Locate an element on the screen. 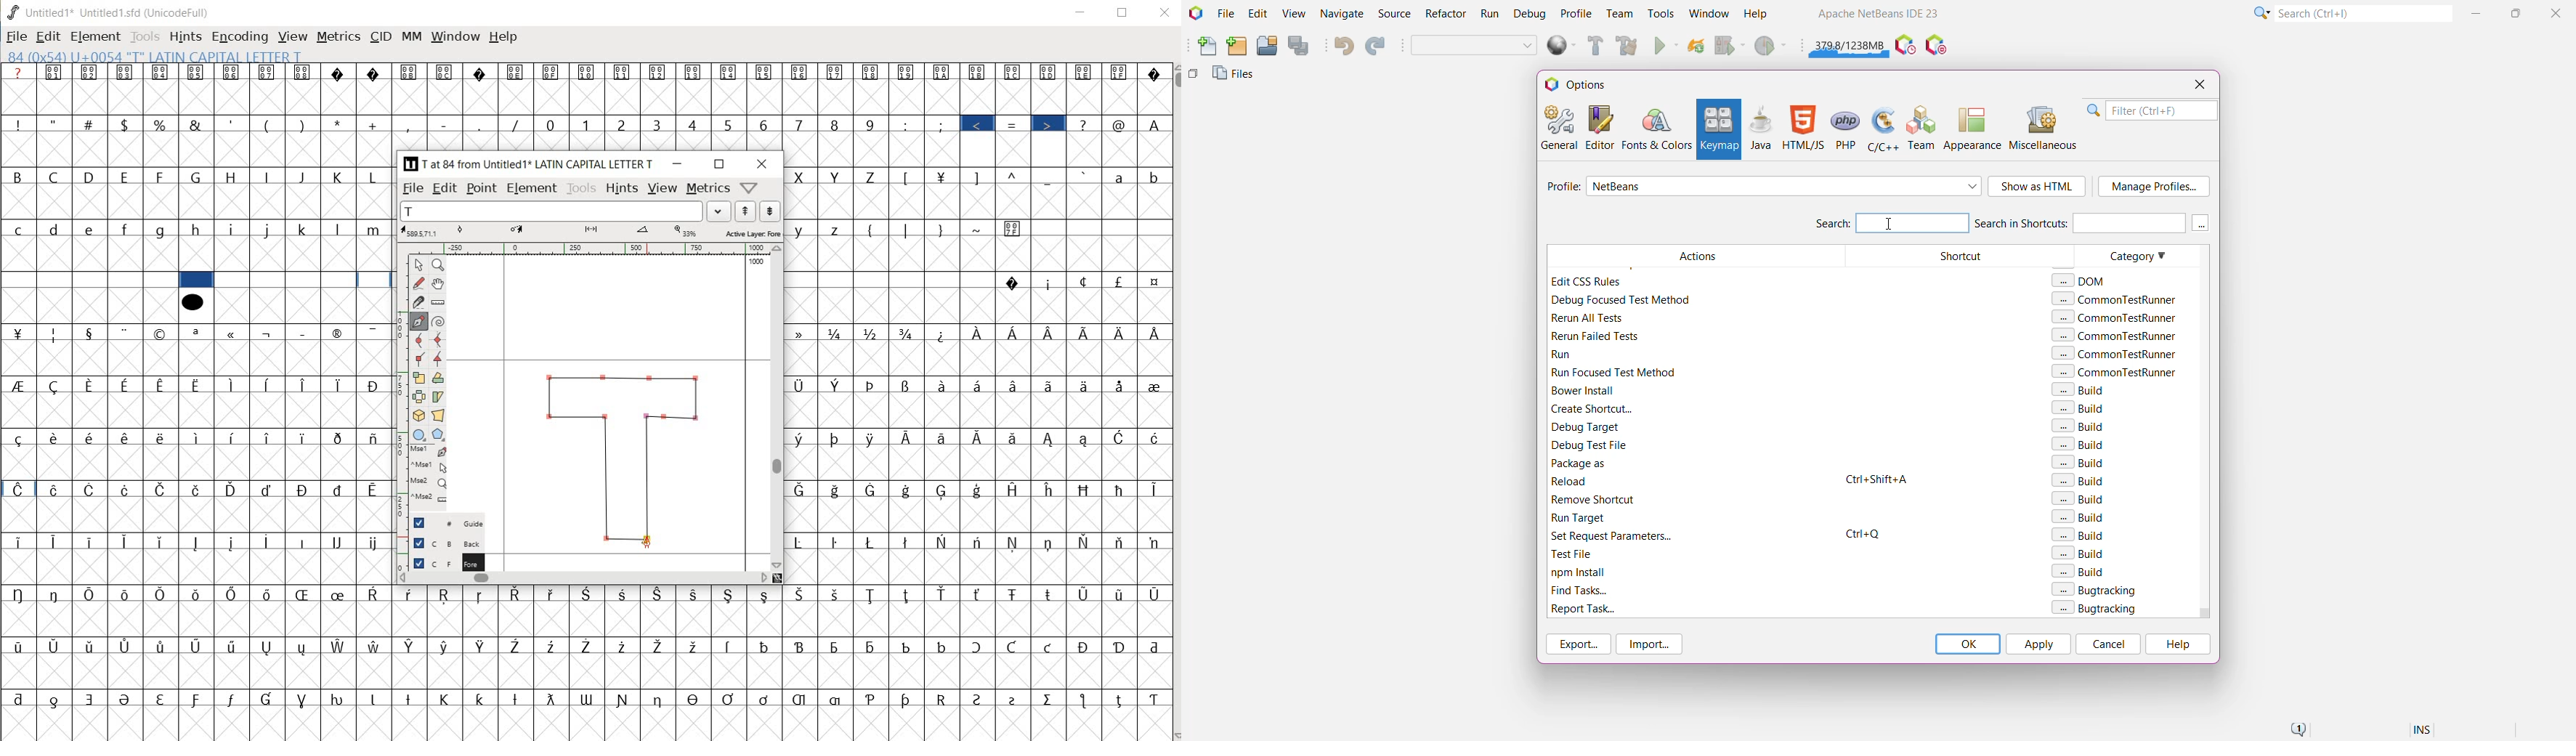  Symbol is located at coordinates (197, 333).